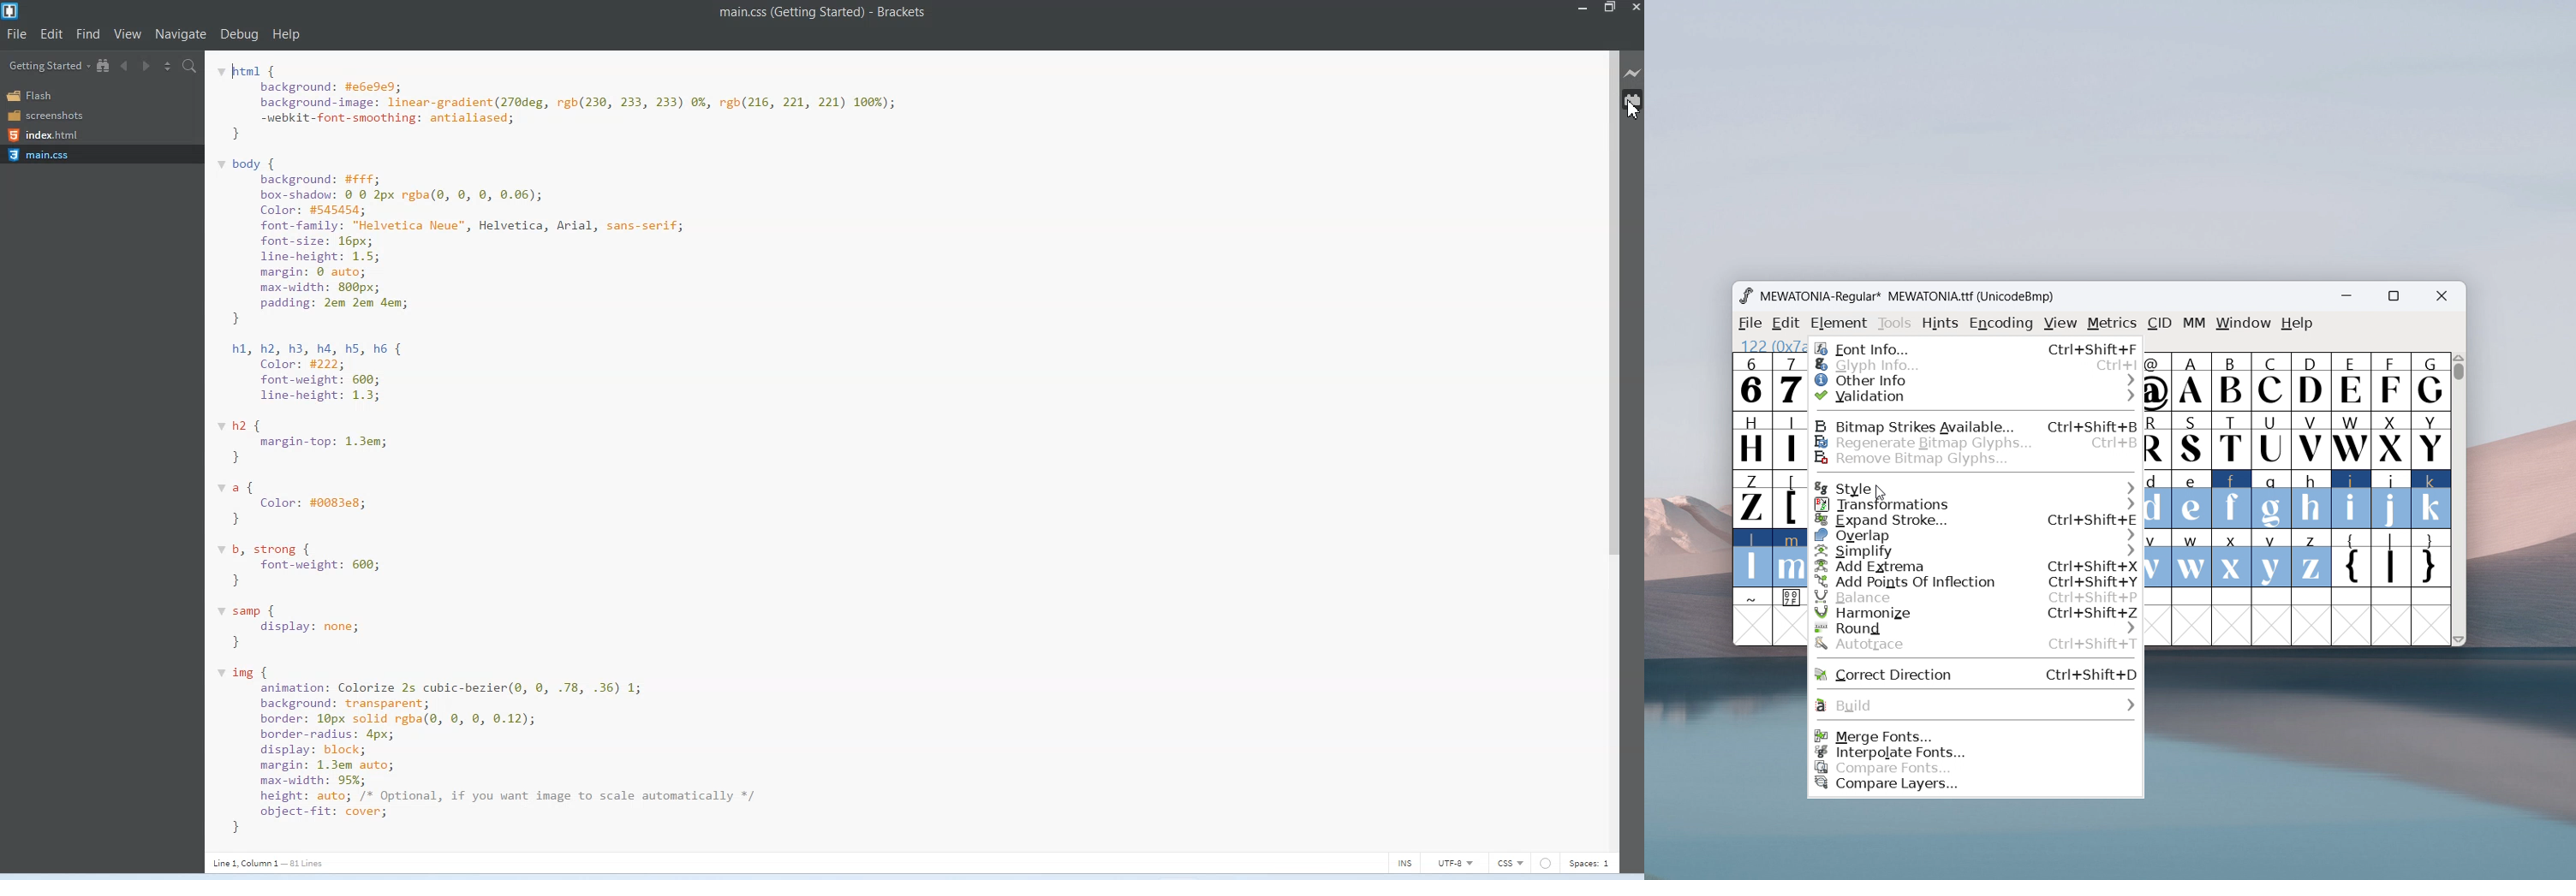  Describe the element at coordinates (2433, 499) in the screenshot. I see `k` at that location.